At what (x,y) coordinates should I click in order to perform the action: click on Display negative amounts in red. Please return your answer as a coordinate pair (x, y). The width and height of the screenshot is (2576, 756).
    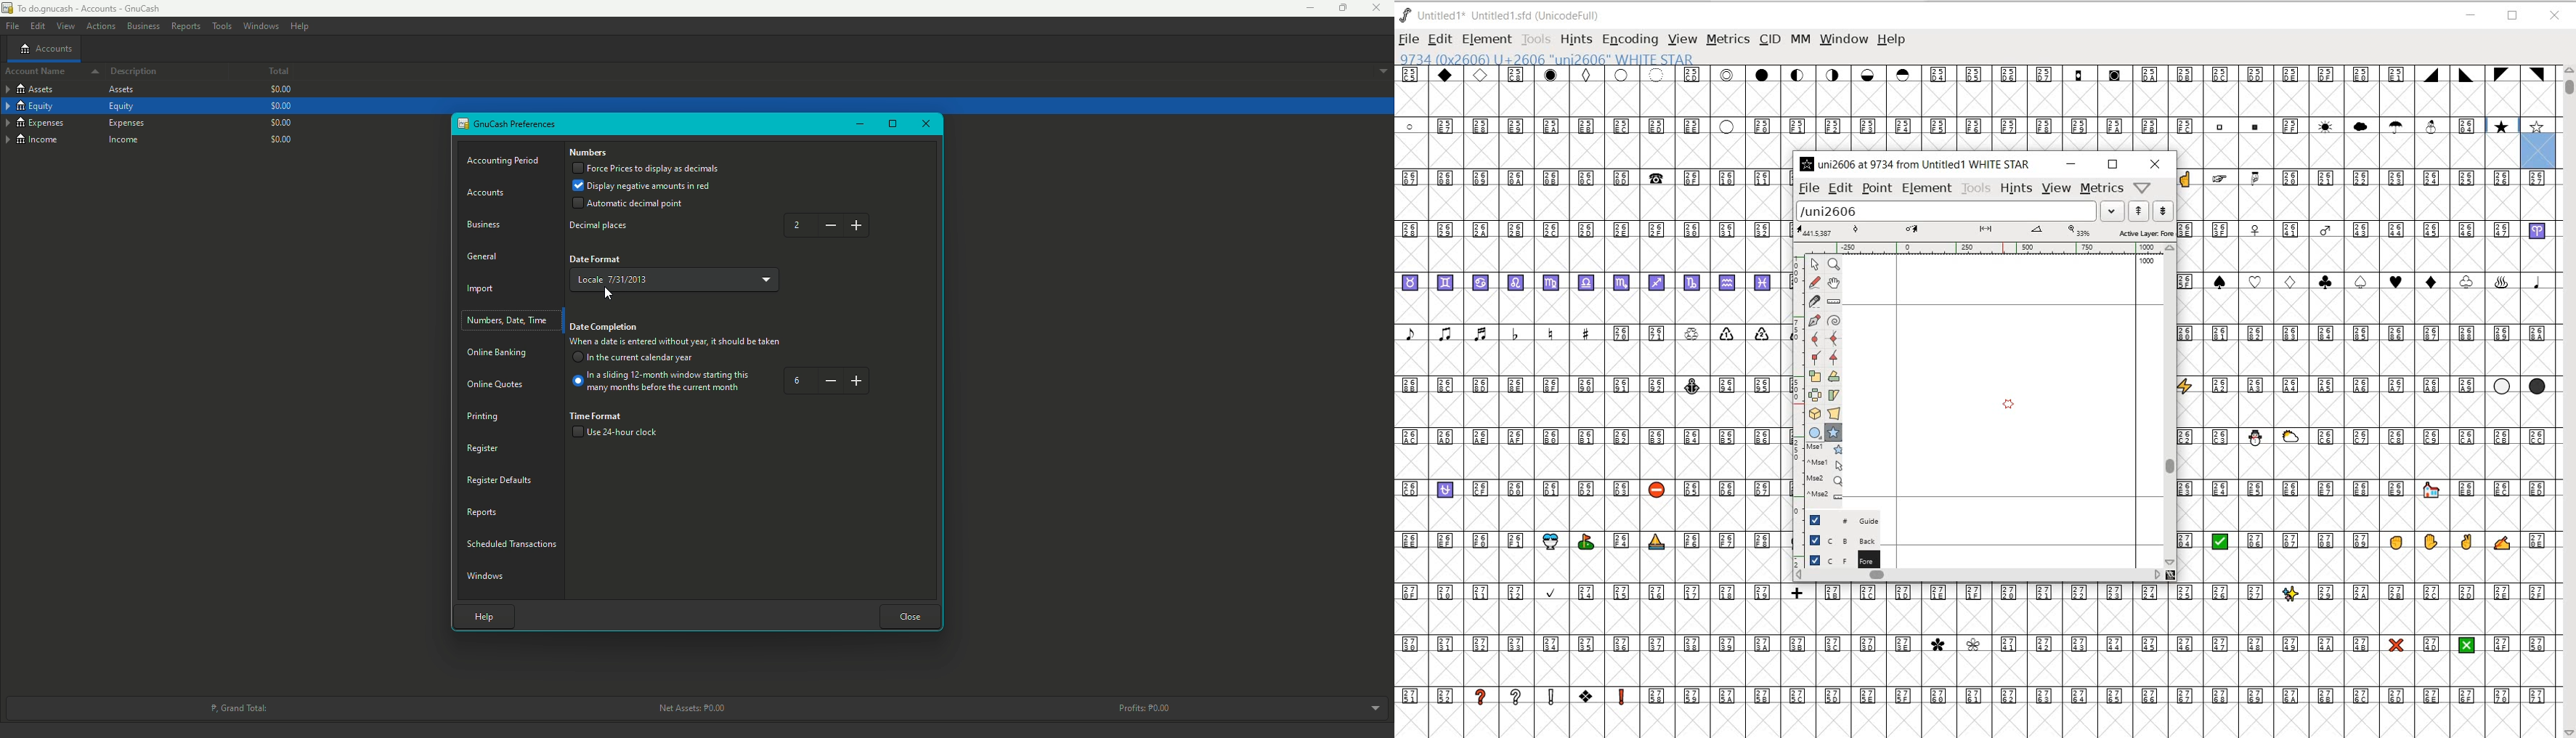
    Looking at the image, I should click on (644, 185).